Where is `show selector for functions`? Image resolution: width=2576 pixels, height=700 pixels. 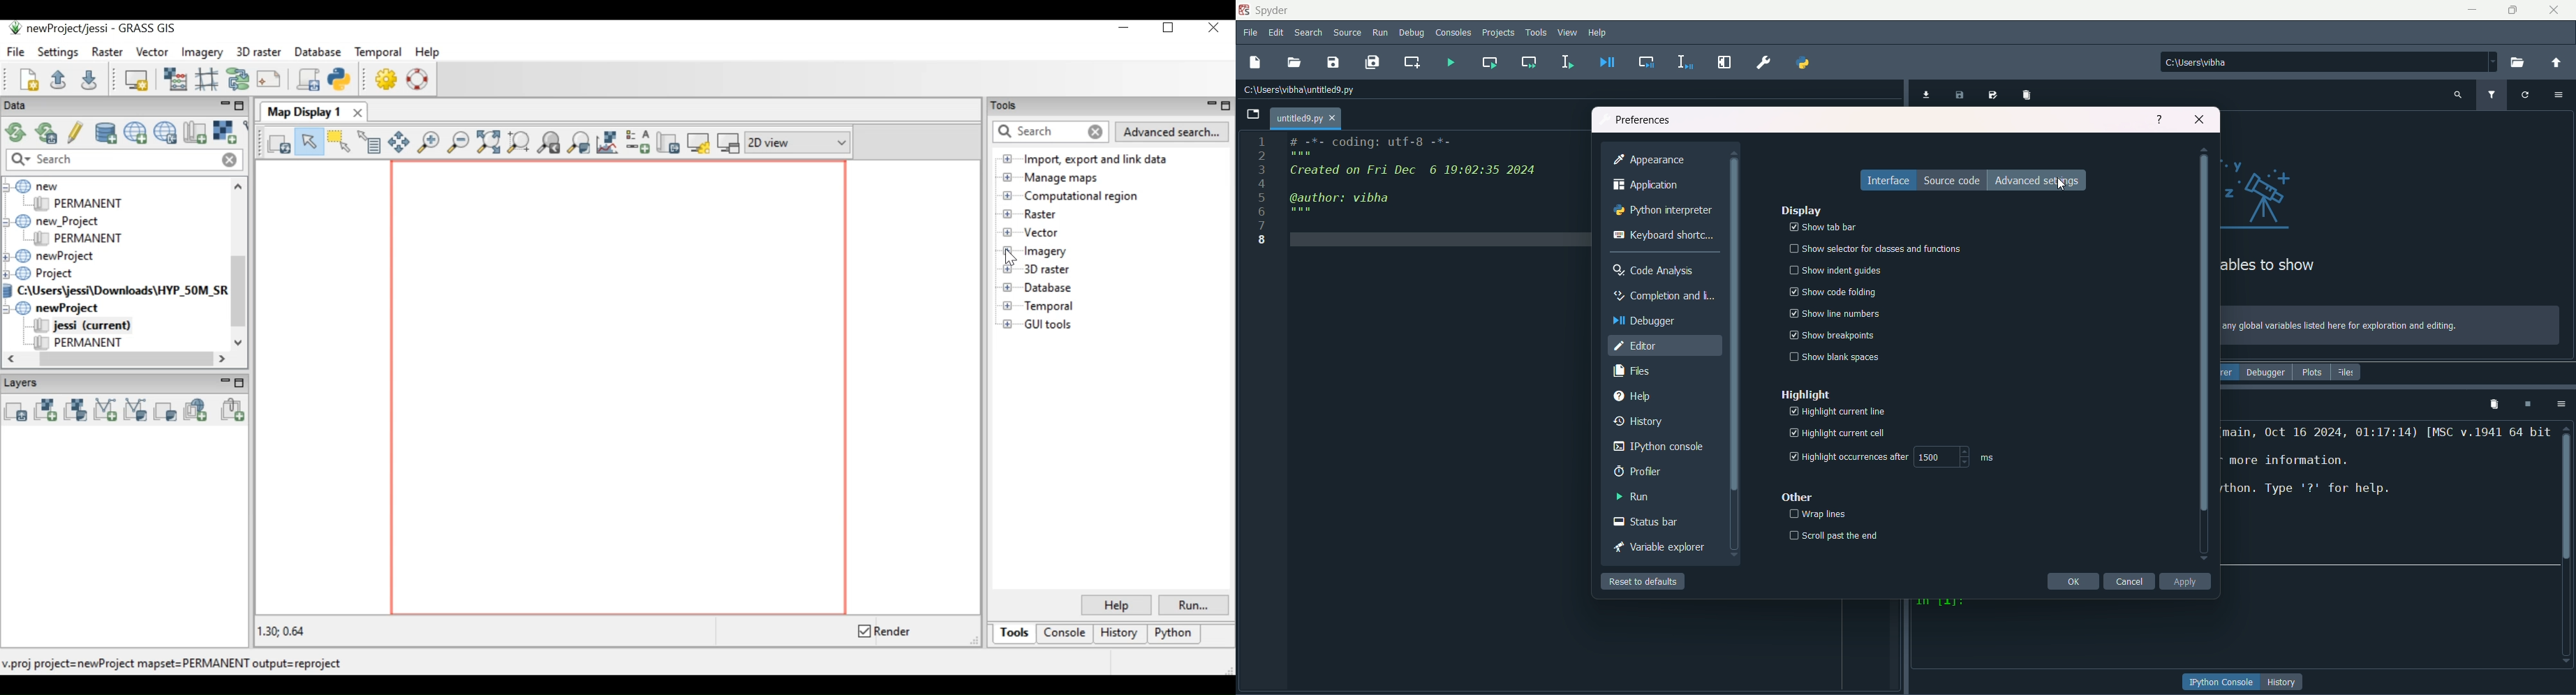
show selector for functions is located at coordinates (1877, 249).